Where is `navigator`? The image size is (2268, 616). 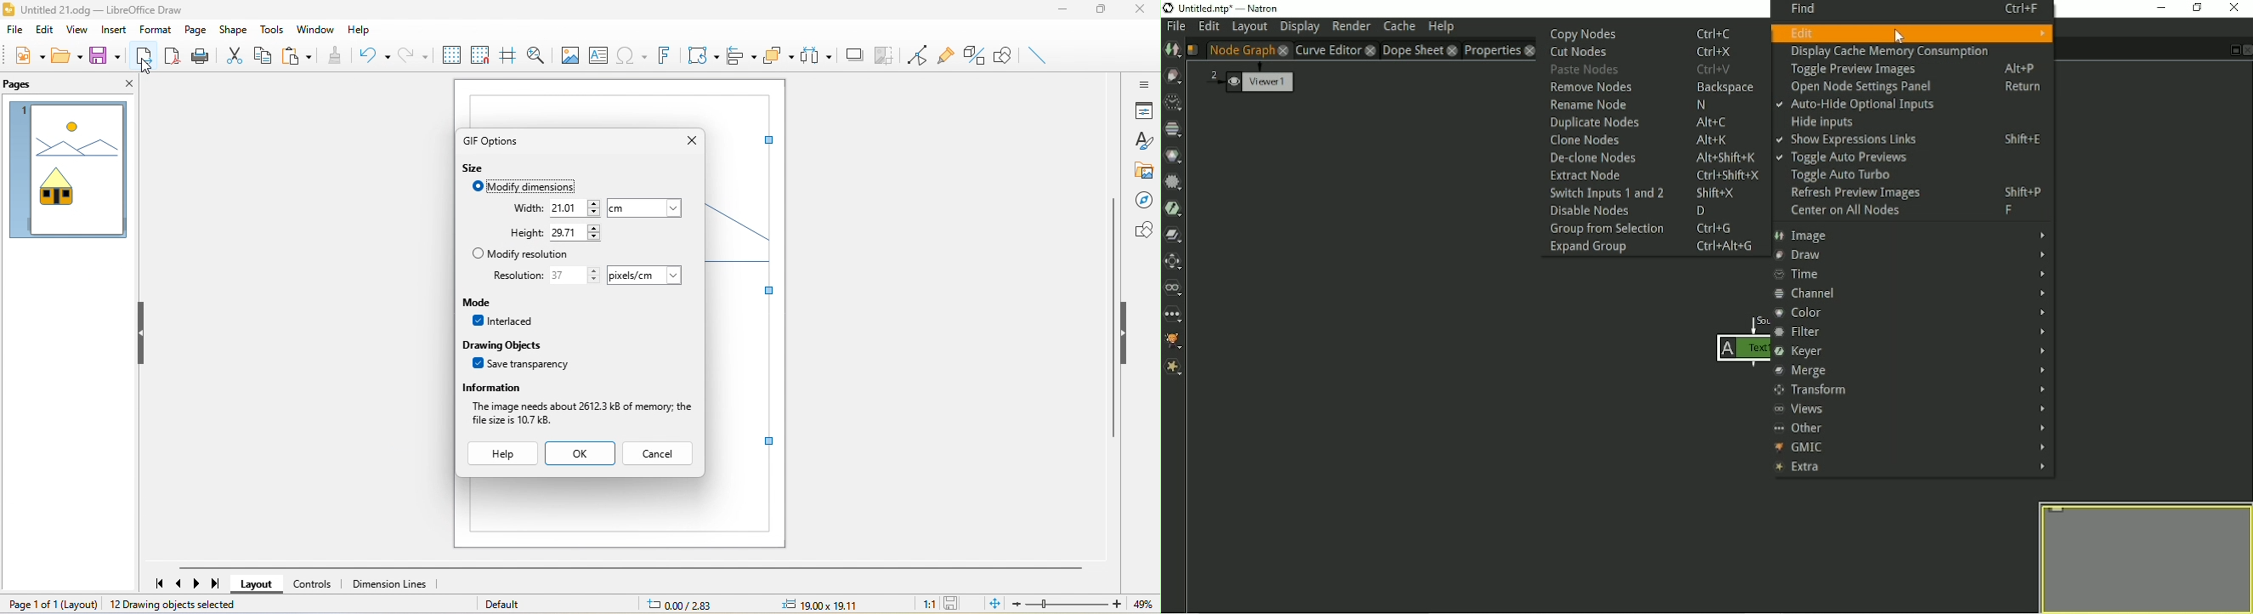
navigator is located at coordinates (1143, 202).